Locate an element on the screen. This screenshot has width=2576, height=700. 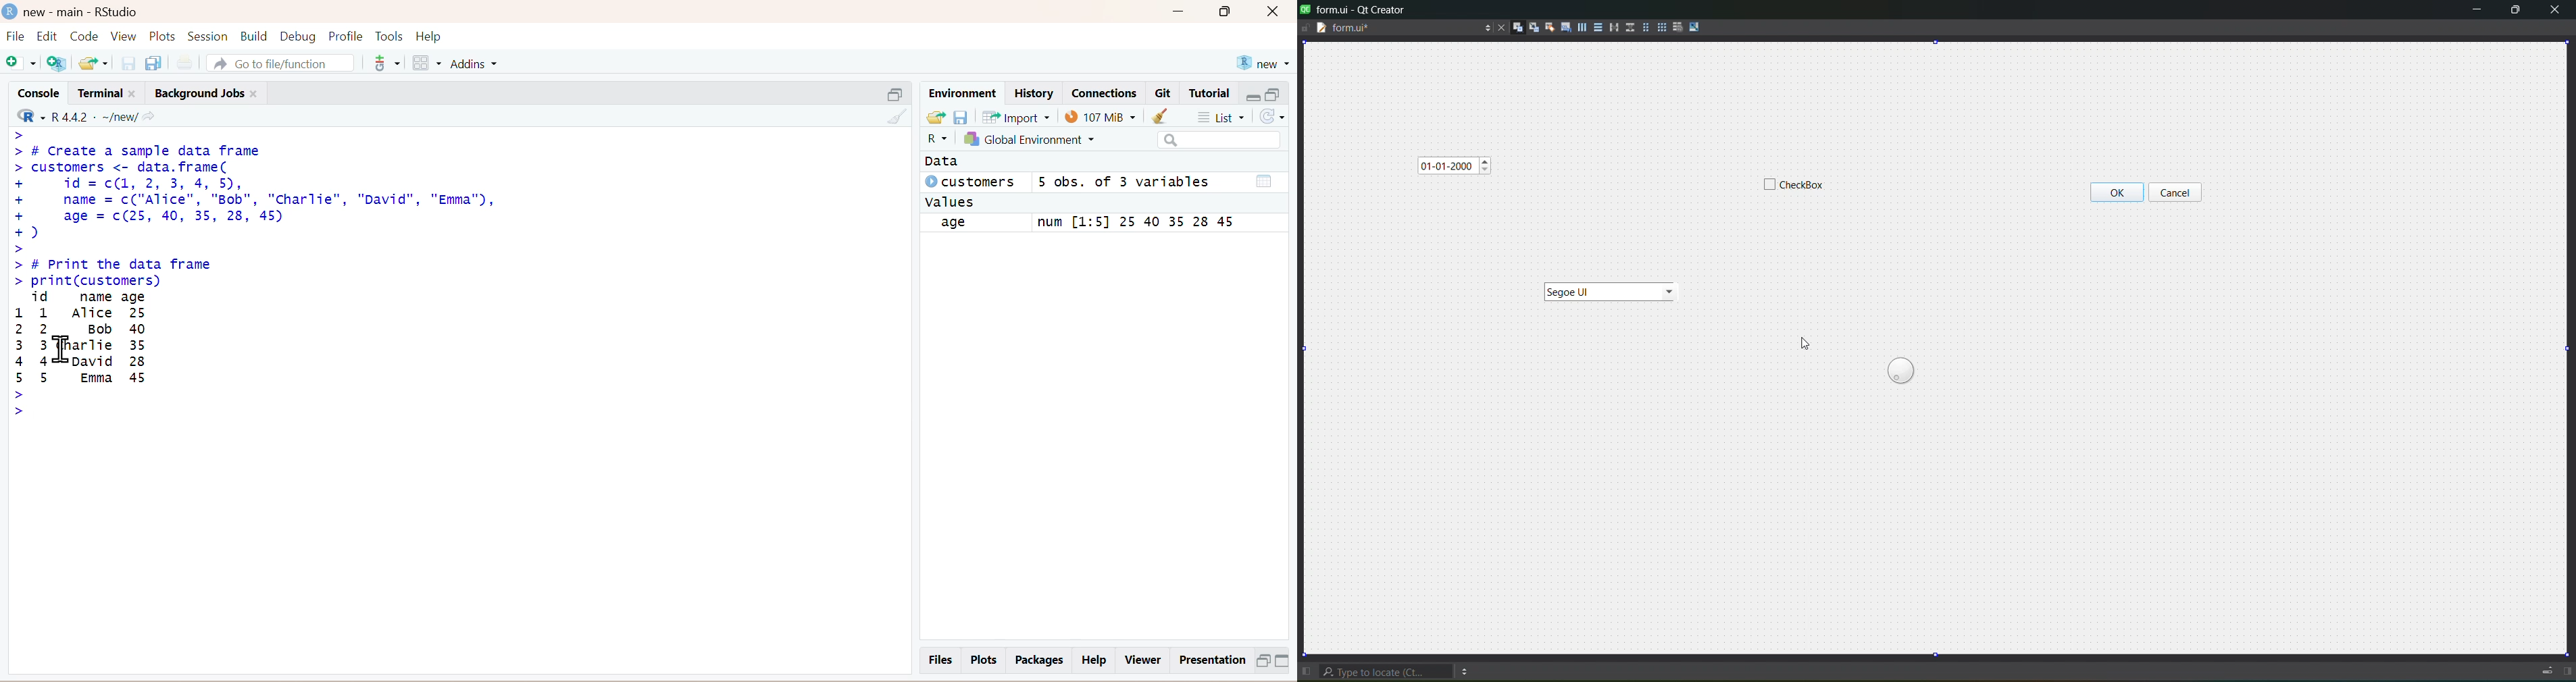
Open existing file is located at coordinates (95, 61).